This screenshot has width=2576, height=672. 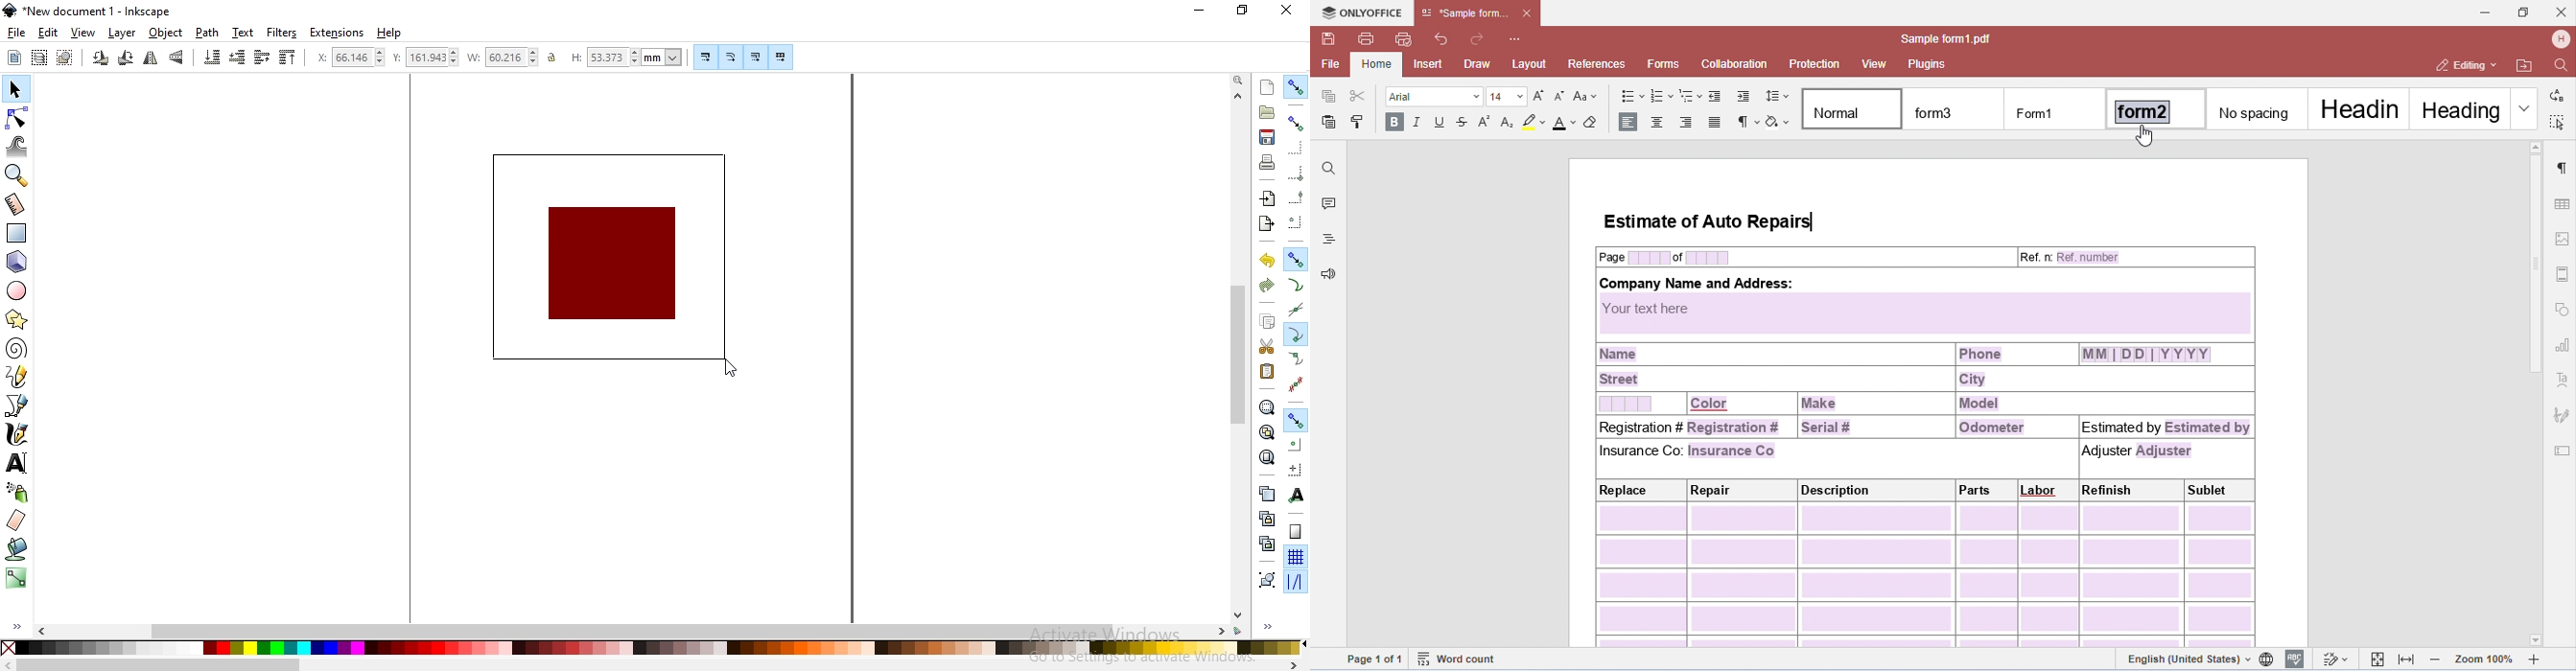 I want to click on draw calligraphic or brush strokes, so click(x=15, y=434).